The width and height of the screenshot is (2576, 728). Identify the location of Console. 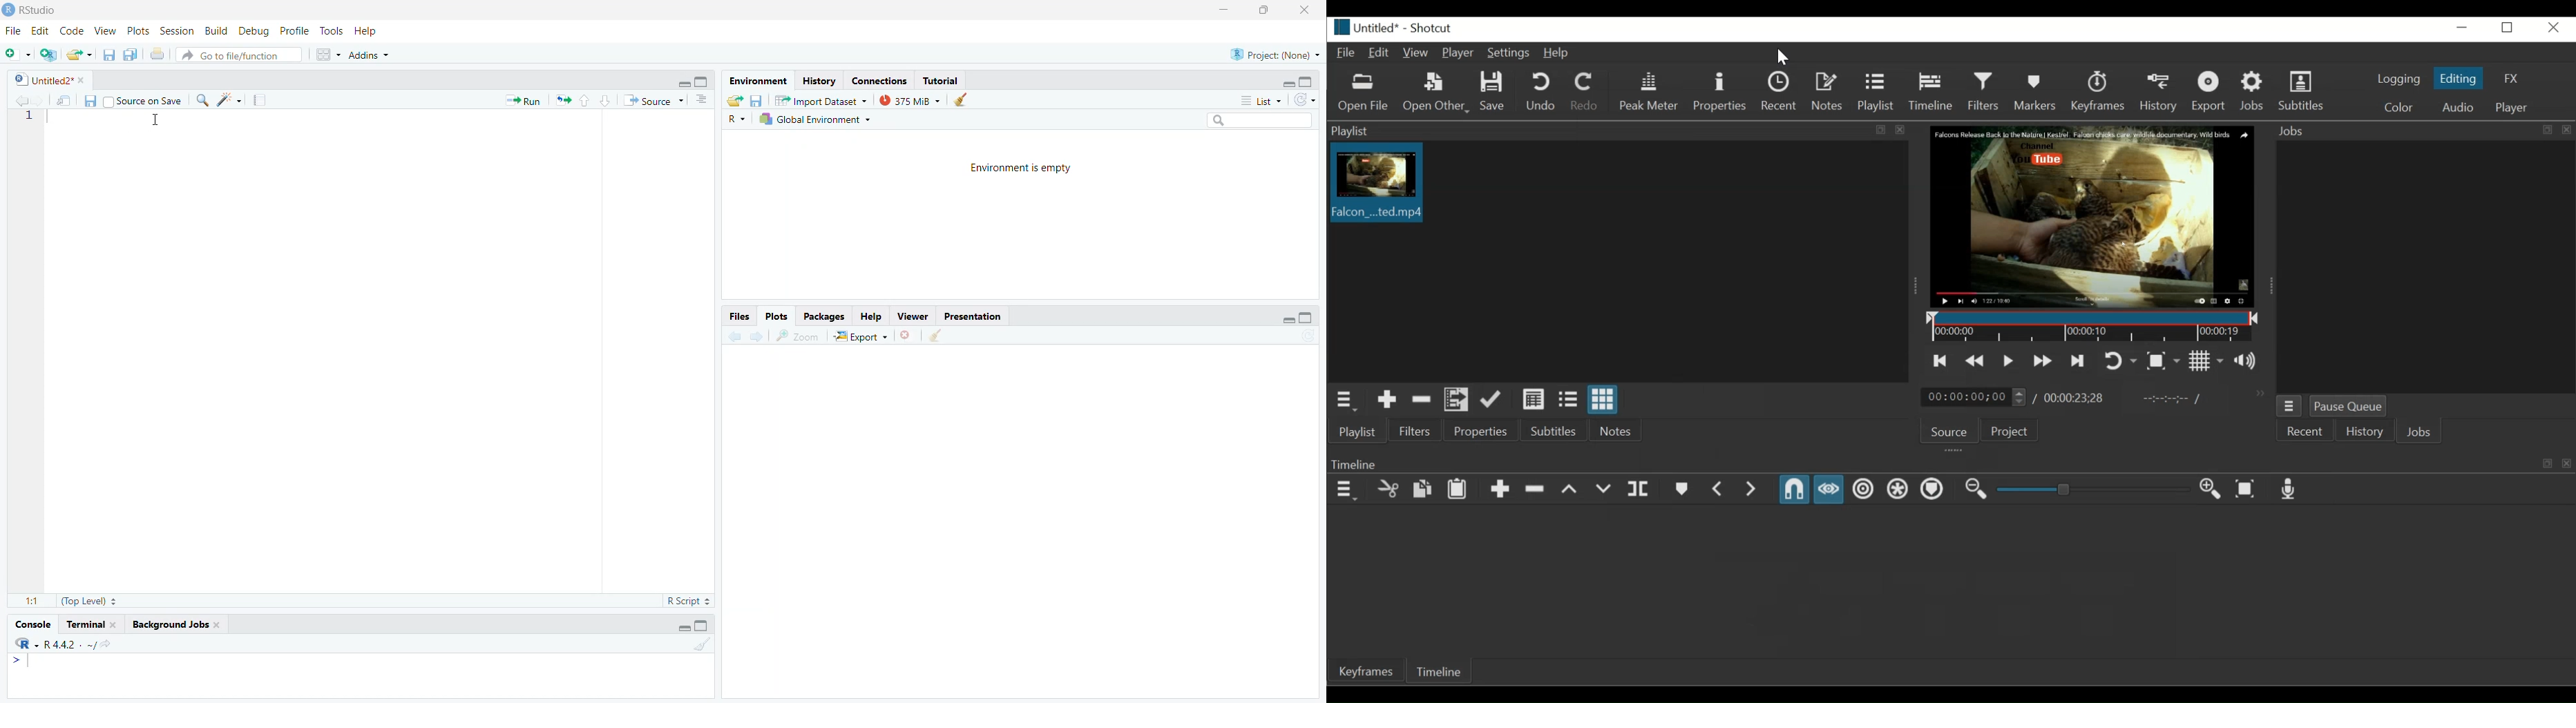
(32, 625).